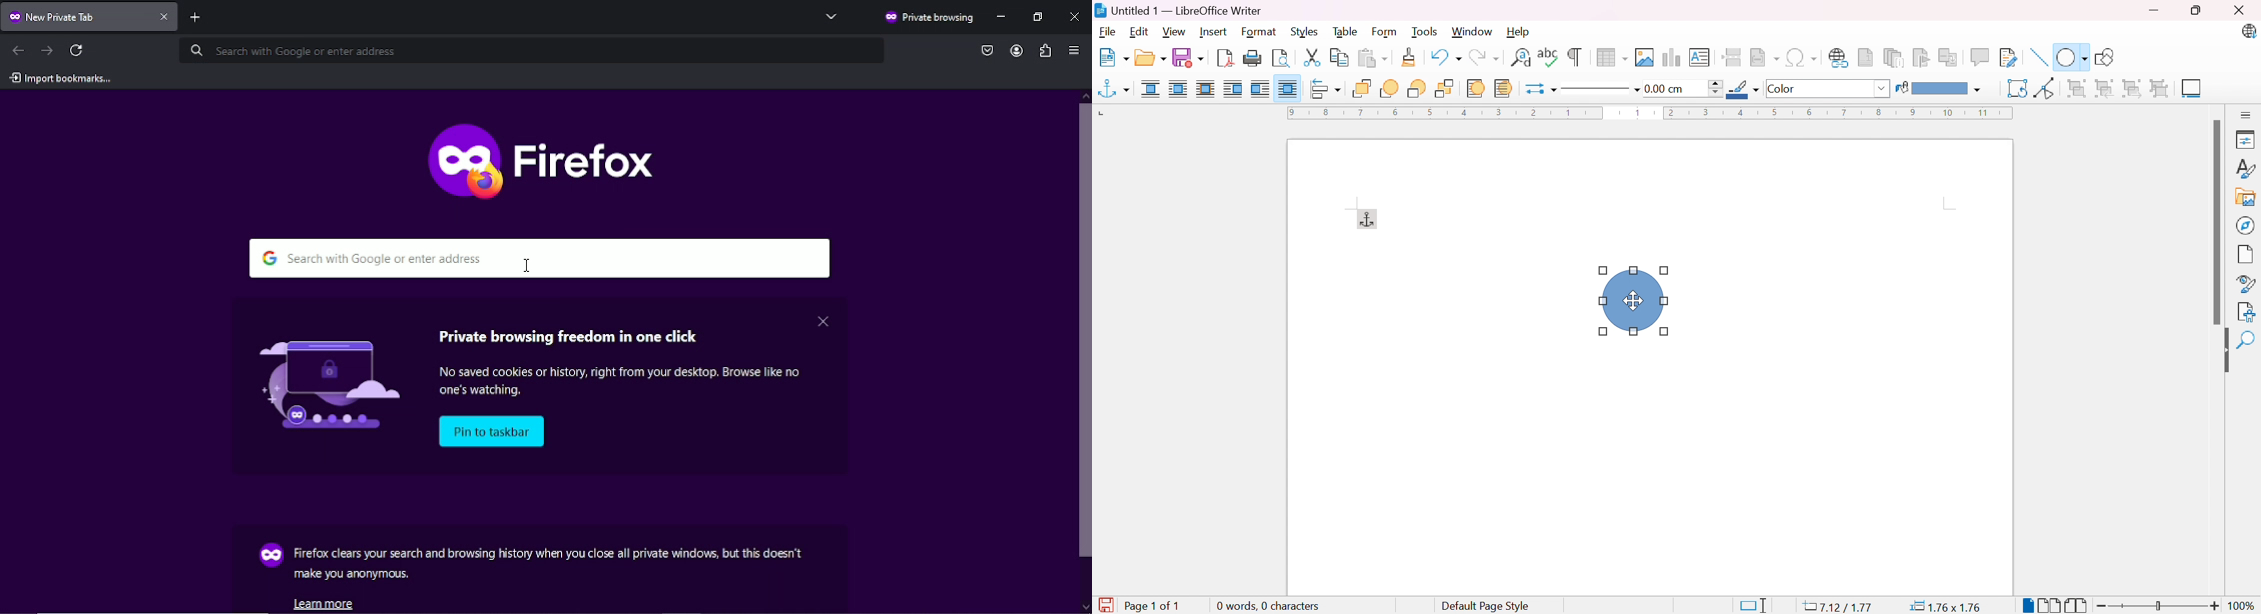 This screenshot has width=2268, height=616. Describe the element at coordinates (2108, 55) in the screenshot. I see `Sow draw functions` at that location.